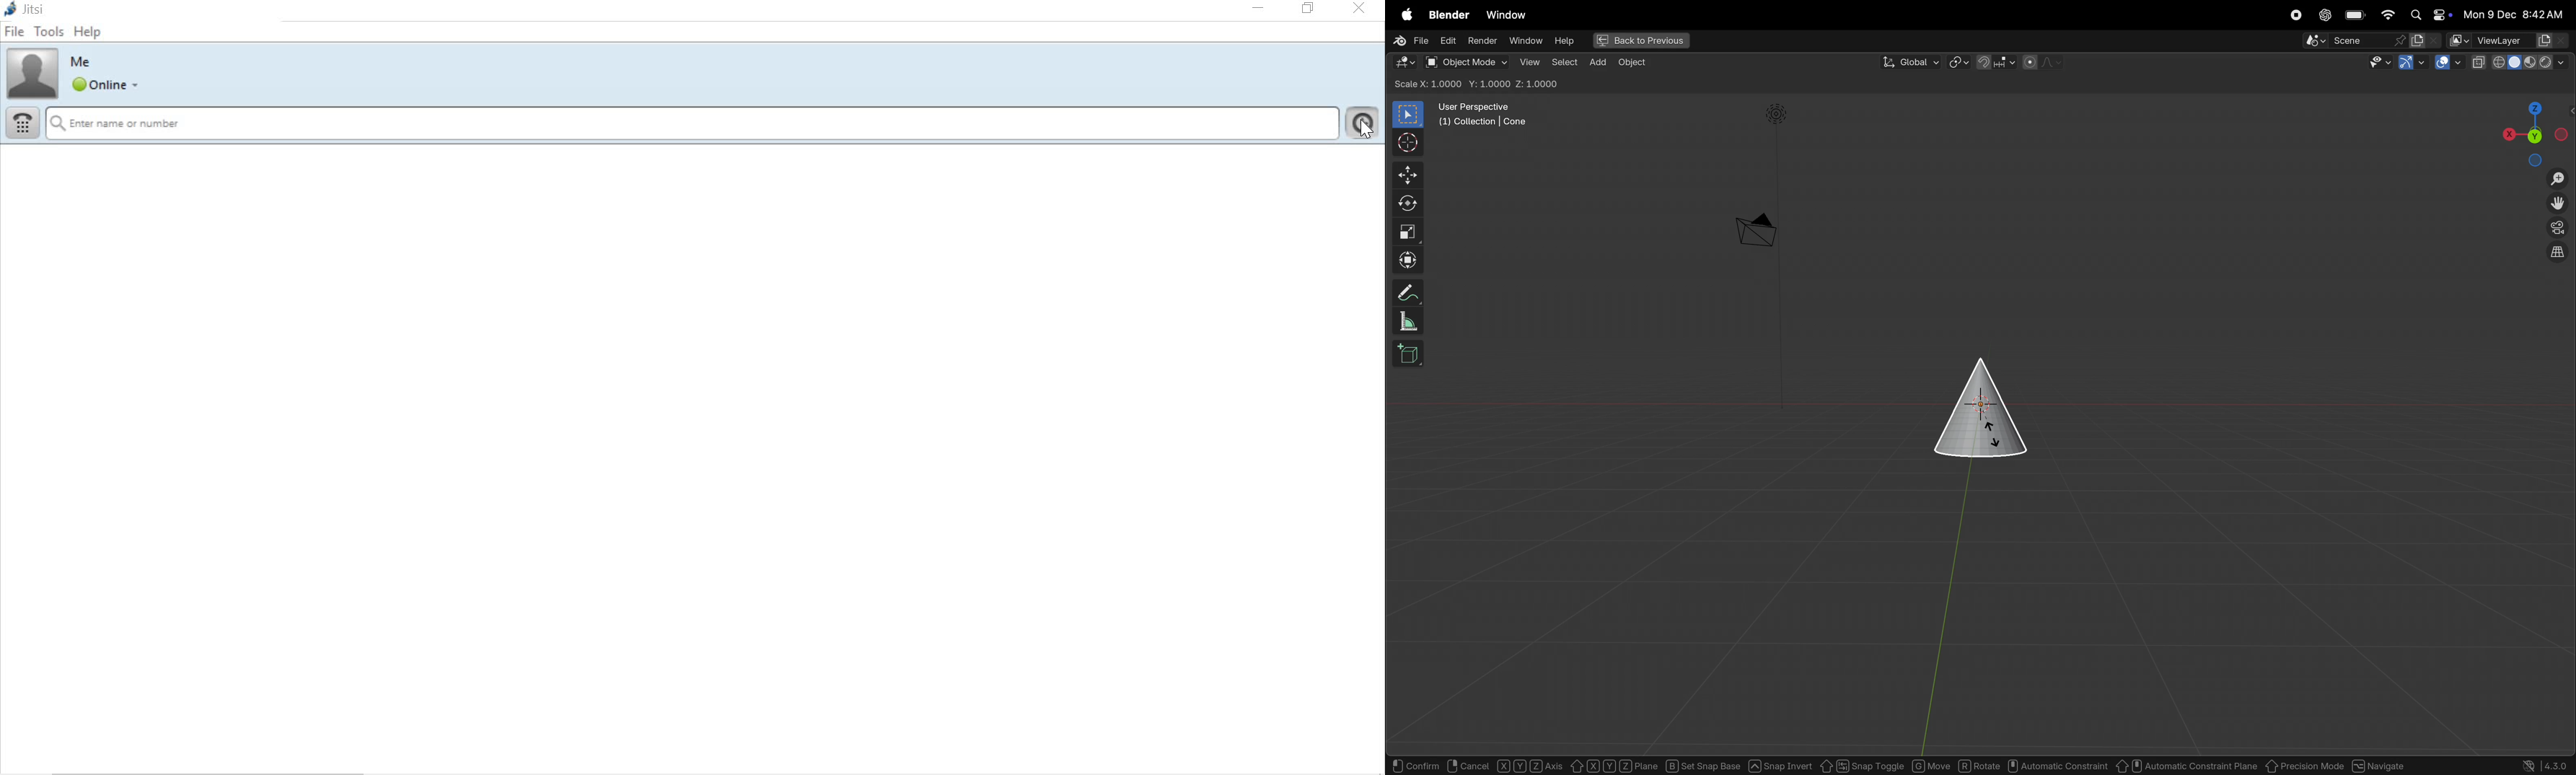 This screenshot has height=784, width=2576. Describe the element at coordinates (1410, 39) in the screenshot. I see `File` at that location.